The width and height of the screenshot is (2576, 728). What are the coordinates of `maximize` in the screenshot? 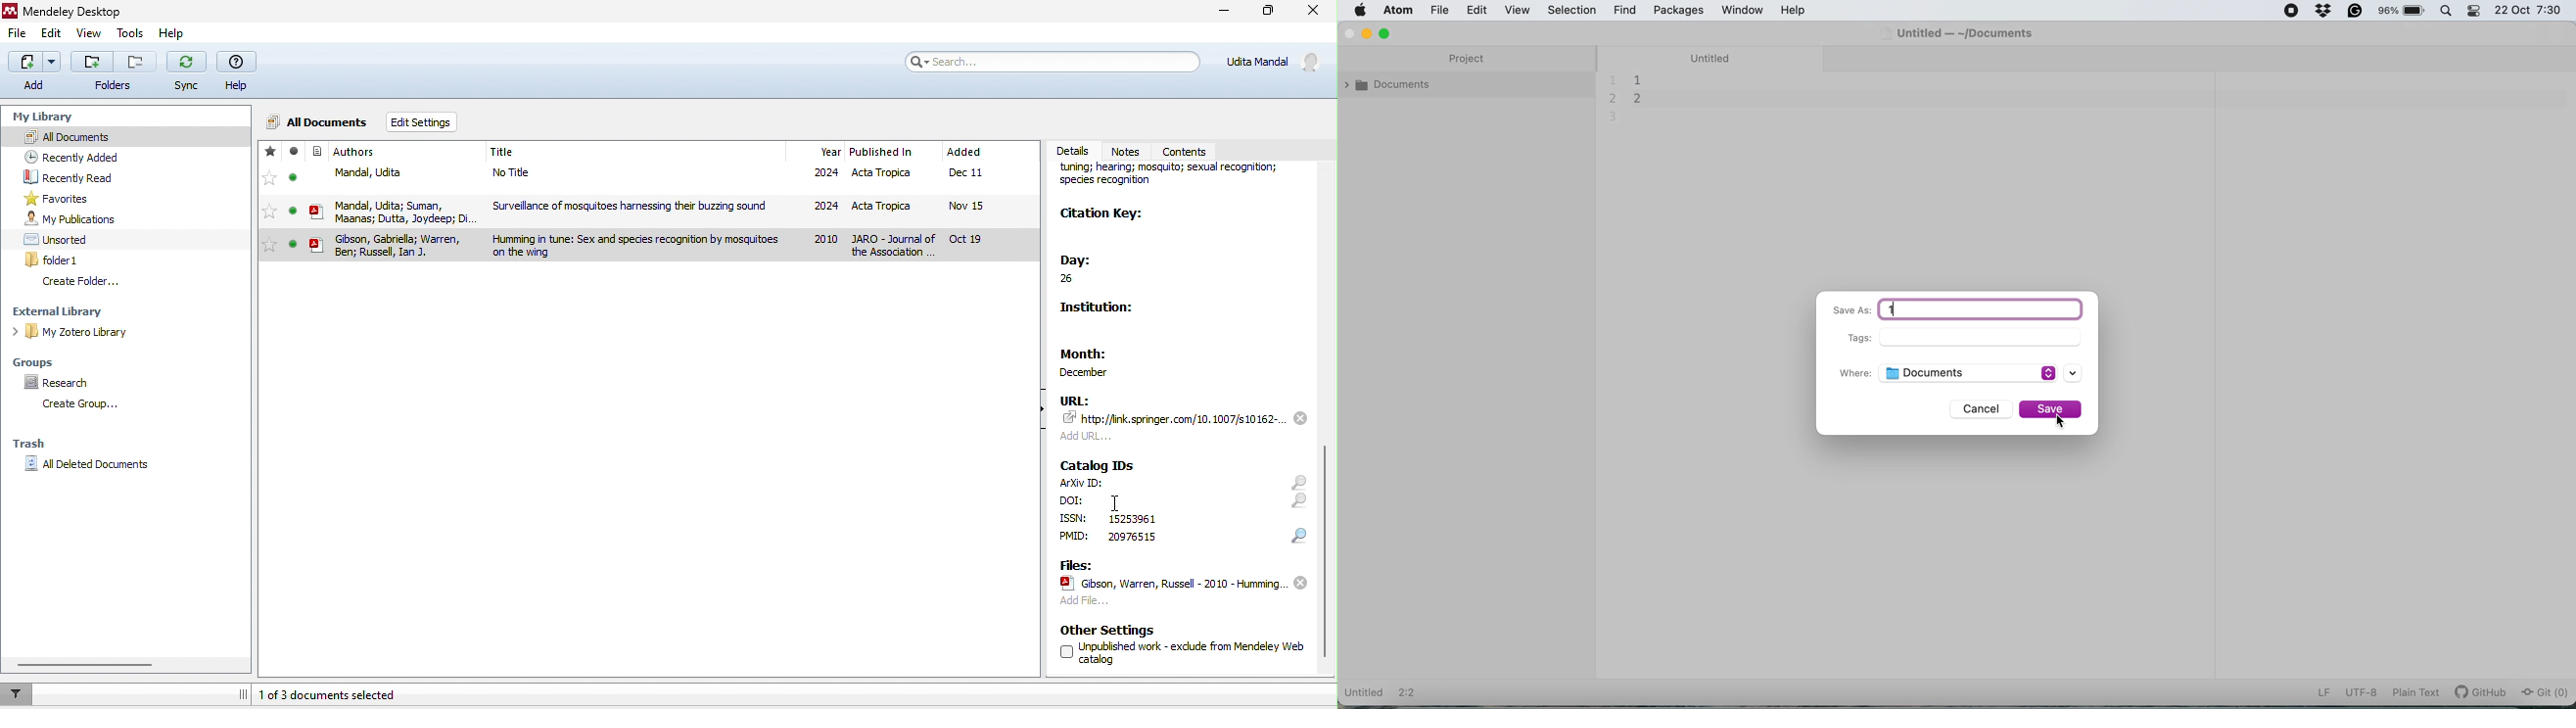 It's located at (1268, 14).